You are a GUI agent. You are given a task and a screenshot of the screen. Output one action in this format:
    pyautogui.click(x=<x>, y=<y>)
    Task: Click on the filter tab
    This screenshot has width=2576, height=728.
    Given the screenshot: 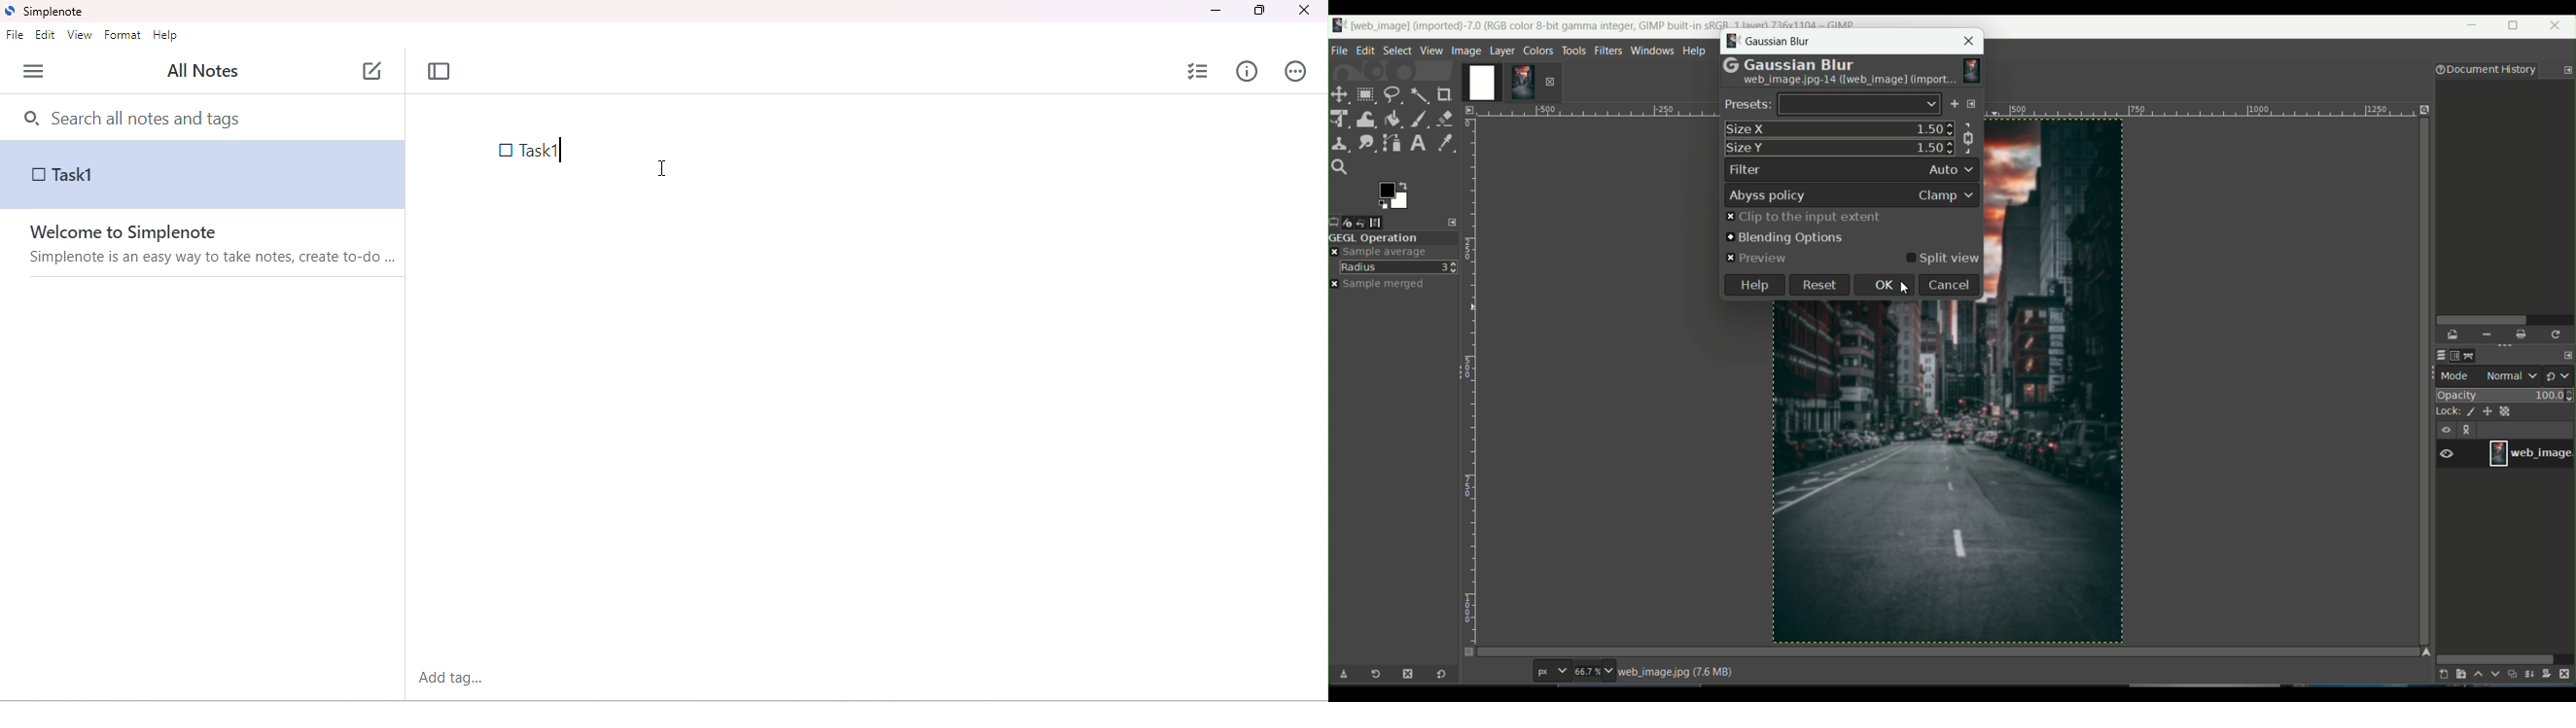 What is the action you would take?
    pyautogui.click(x=1608, y=49)
    